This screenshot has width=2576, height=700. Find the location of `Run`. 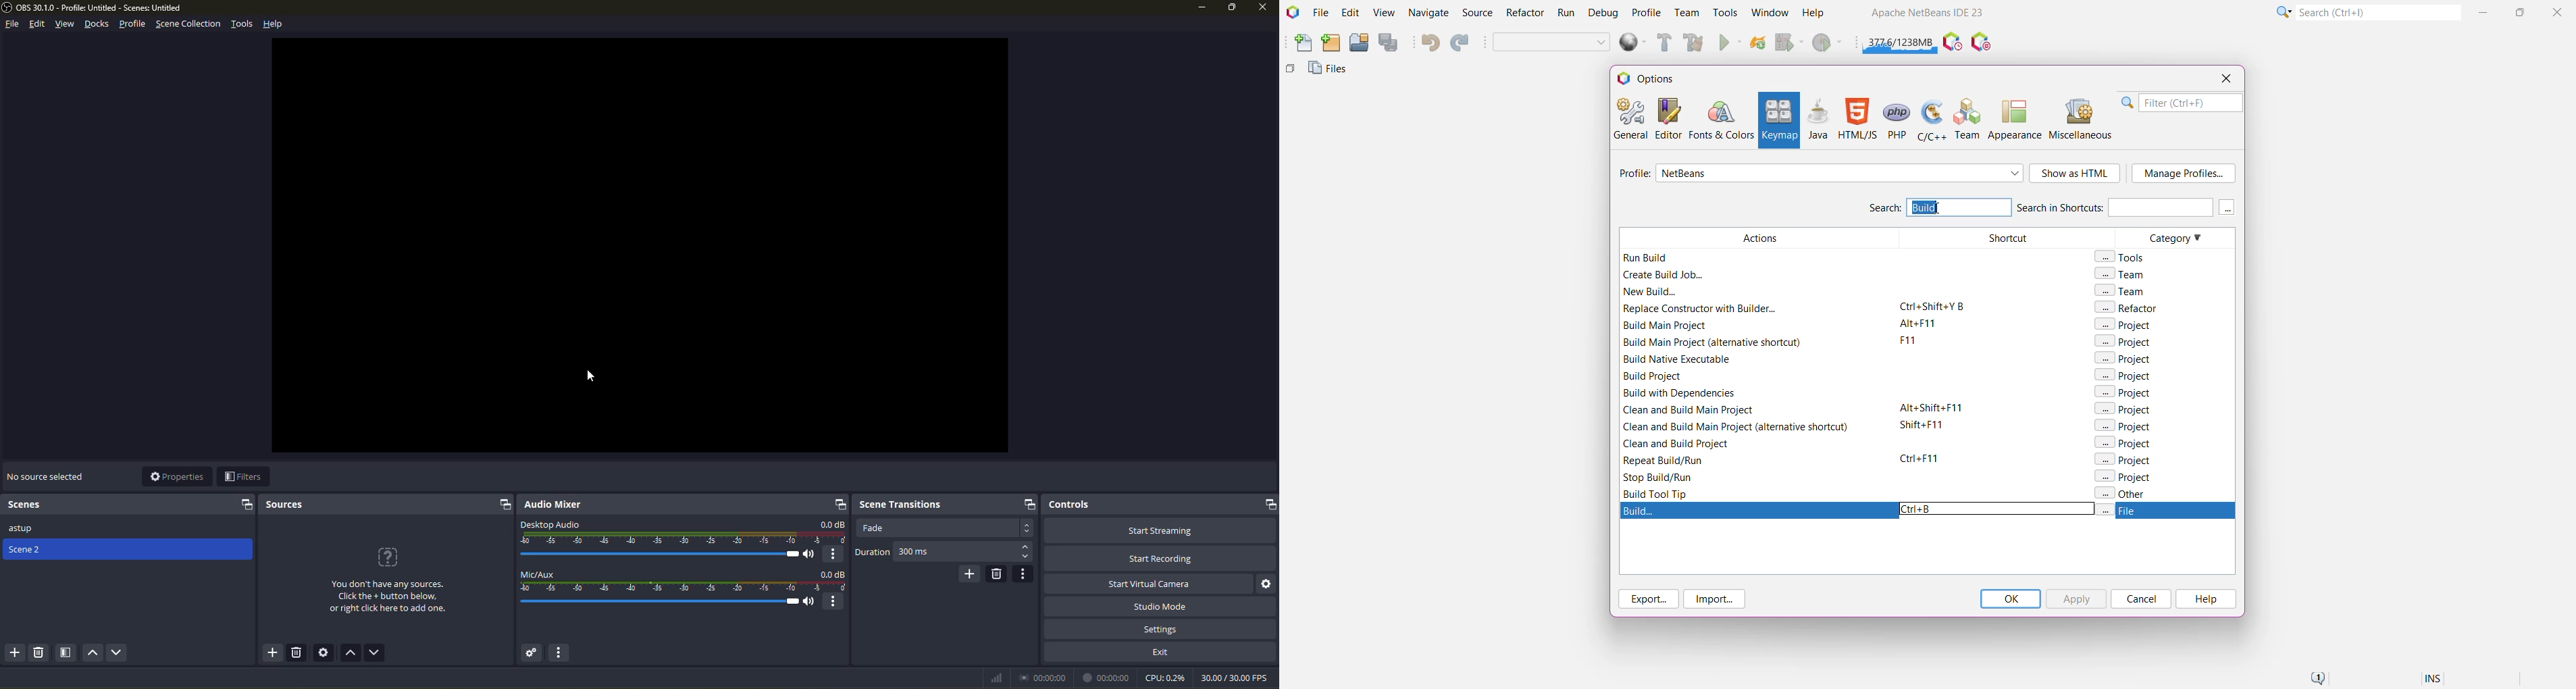

Run is located at coordinates (1730, 44).